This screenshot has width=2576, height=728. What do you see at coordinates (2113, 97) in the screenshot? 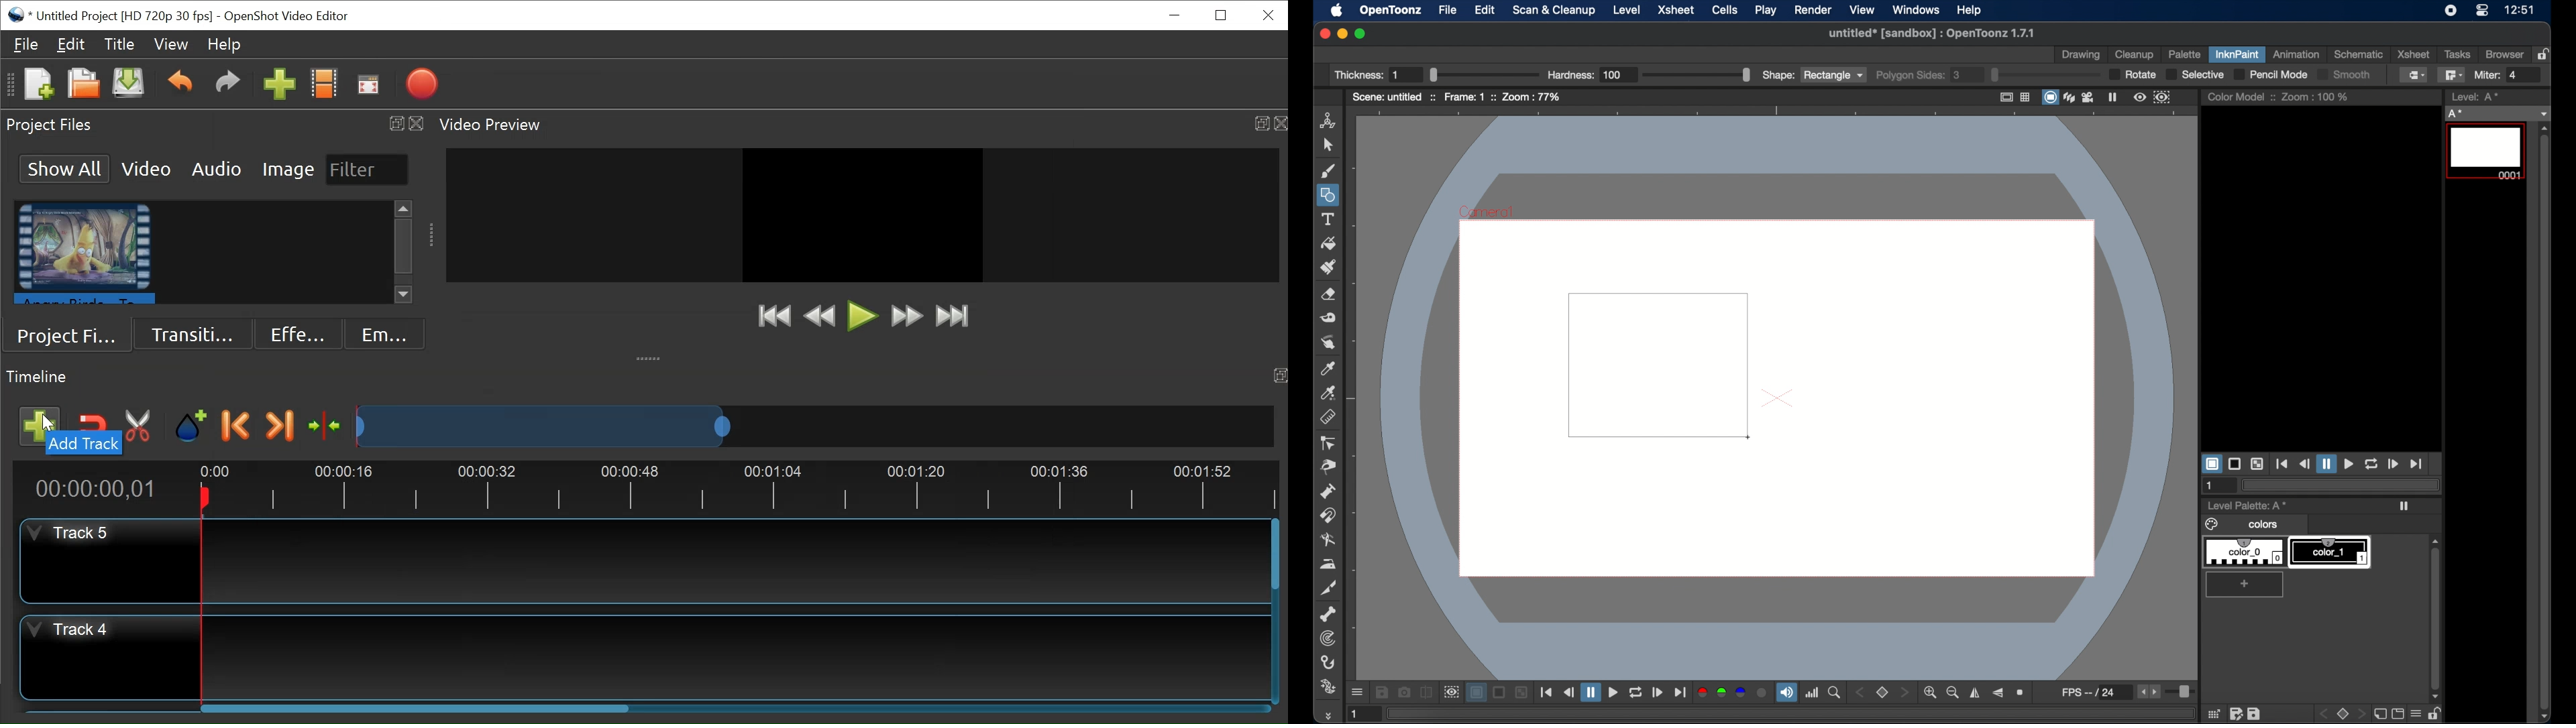
I see `freeze` at bounding box center [2113, 97].